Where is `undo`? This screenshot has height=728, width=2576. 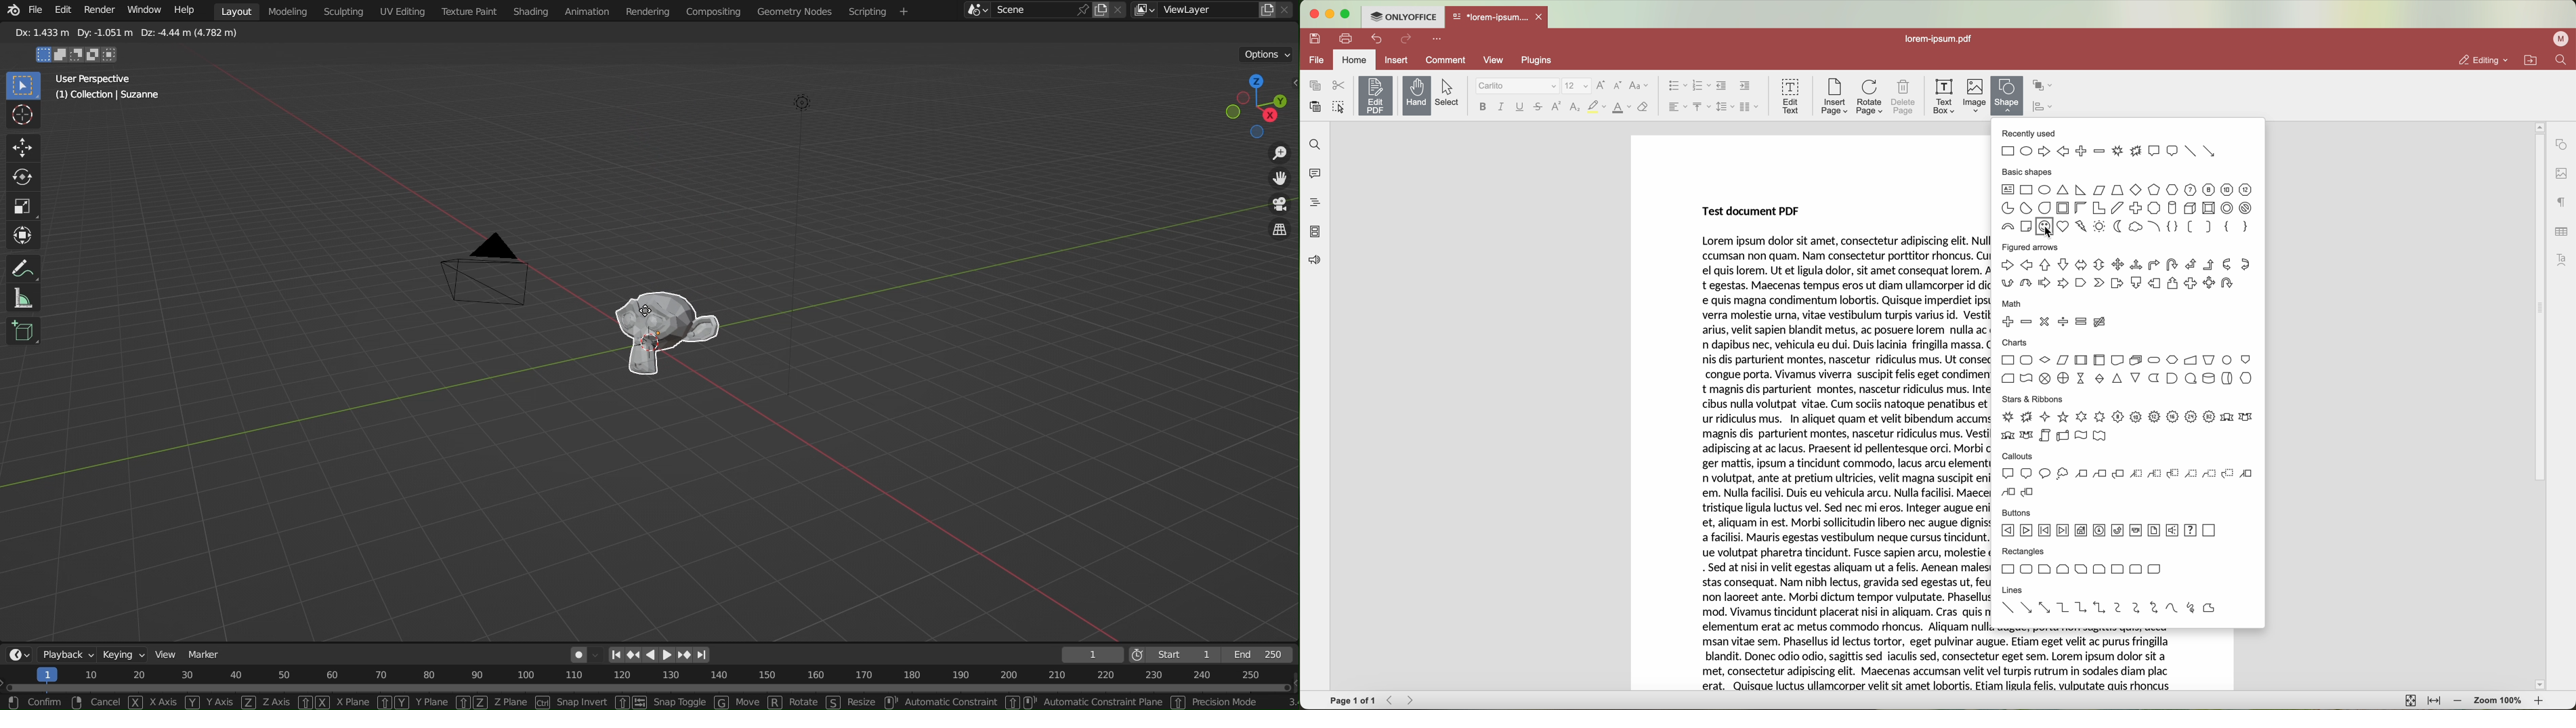 undo is located at coordinates (1378, 38).